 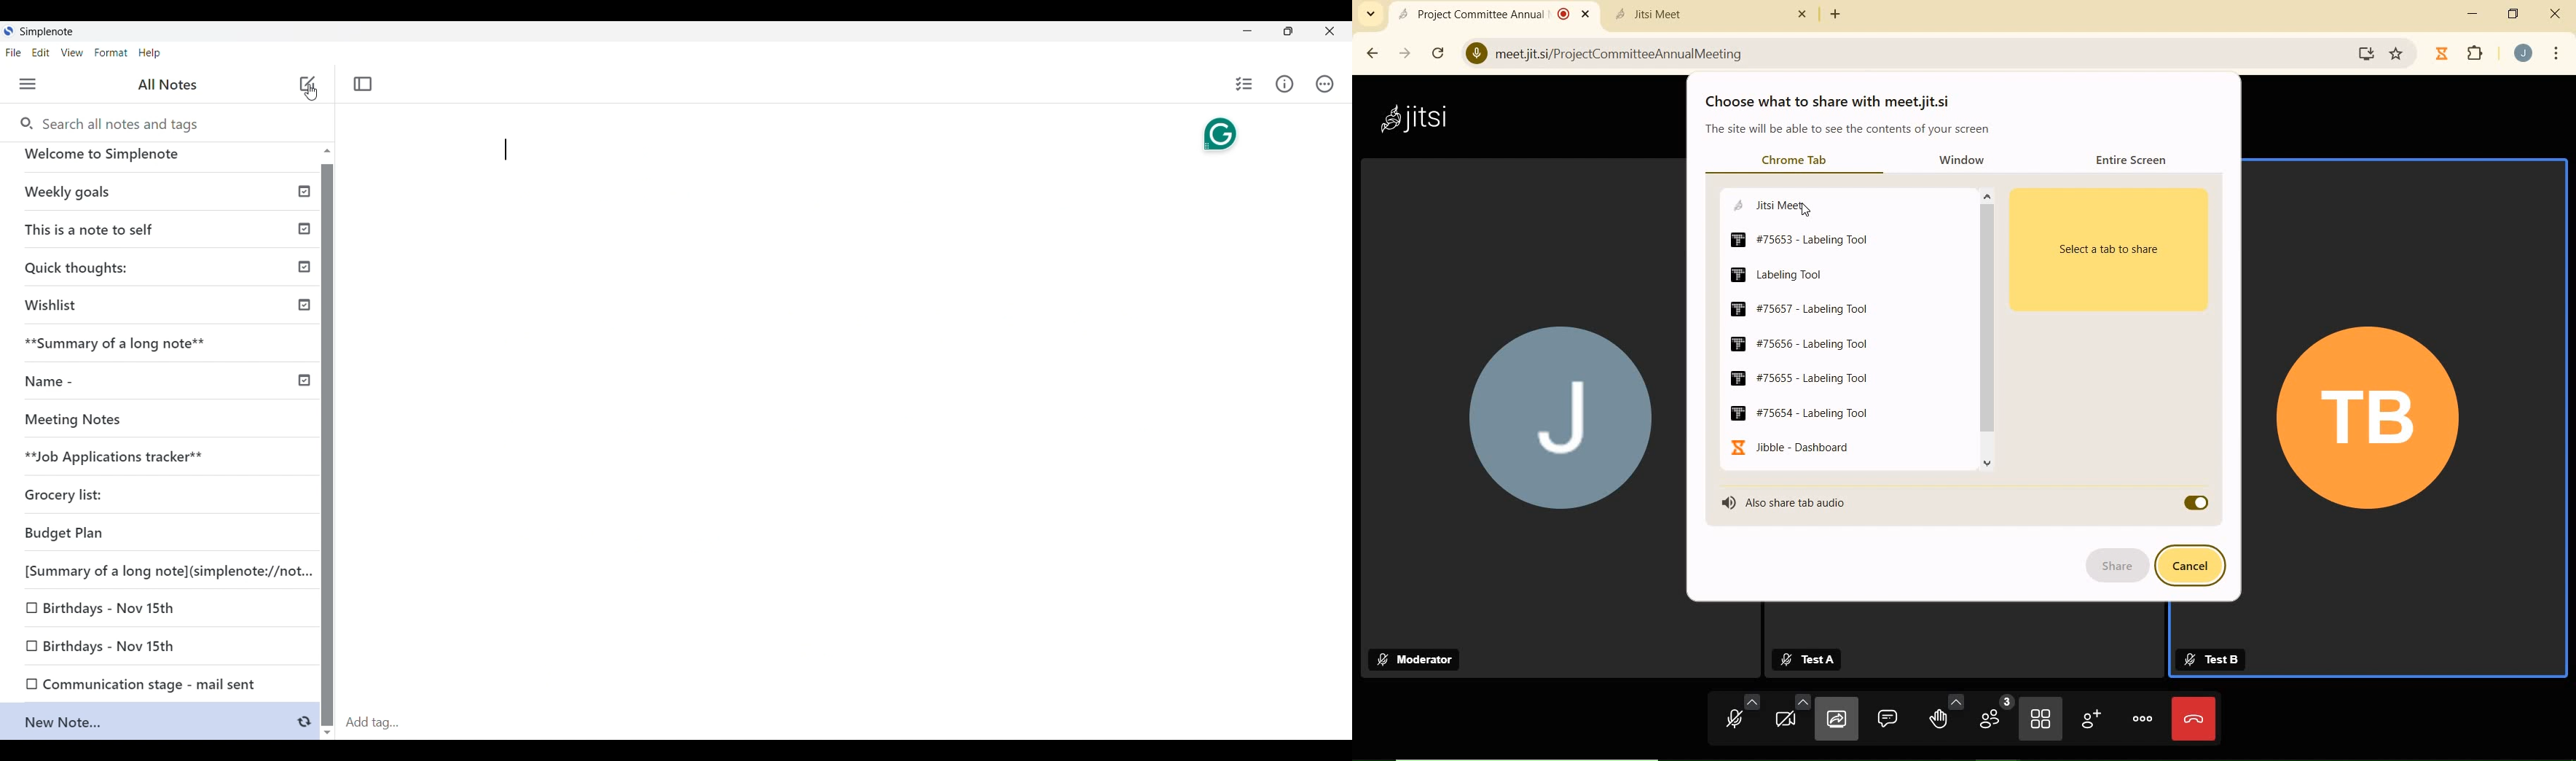 What do you see at coordinates (1493, 13) in the screenshot?
I see `Project Committee Annual` at bounding box center [1493, 13].